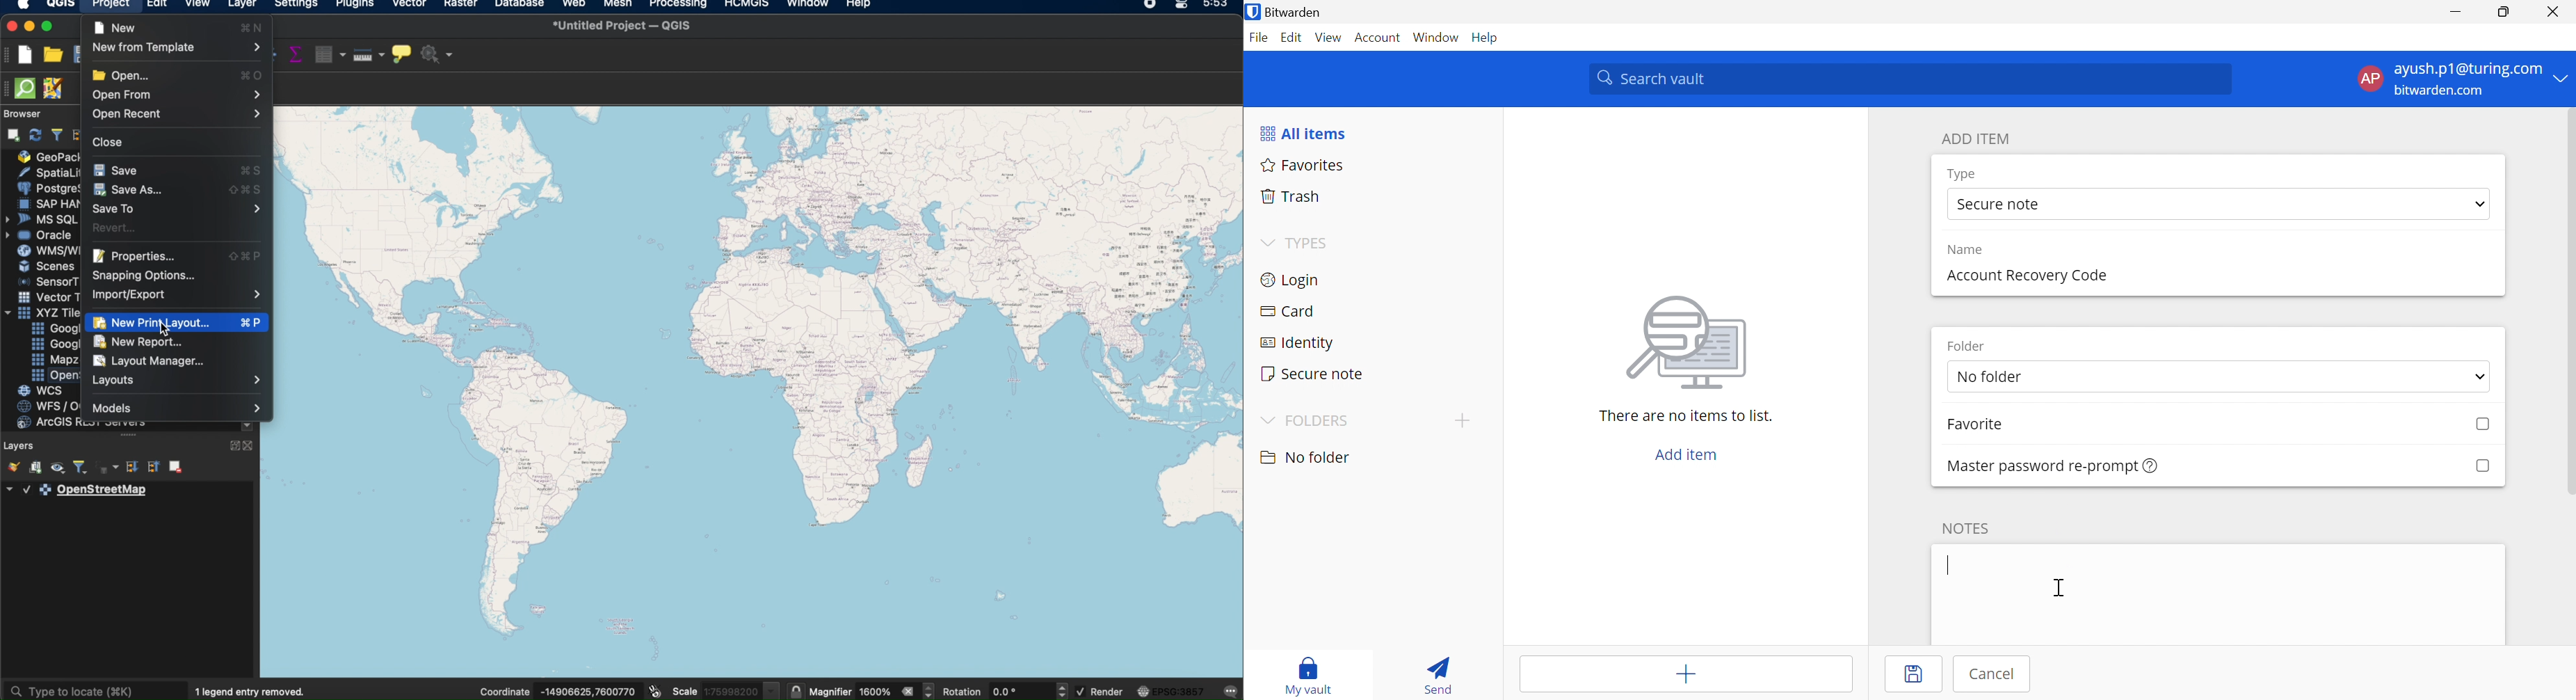 Image resolution: width=2576 pixels, height=700 pixels. What do you see at coordinates (728, 689) in the screenshot?
I see `scale` at bounding box center [728, 689].